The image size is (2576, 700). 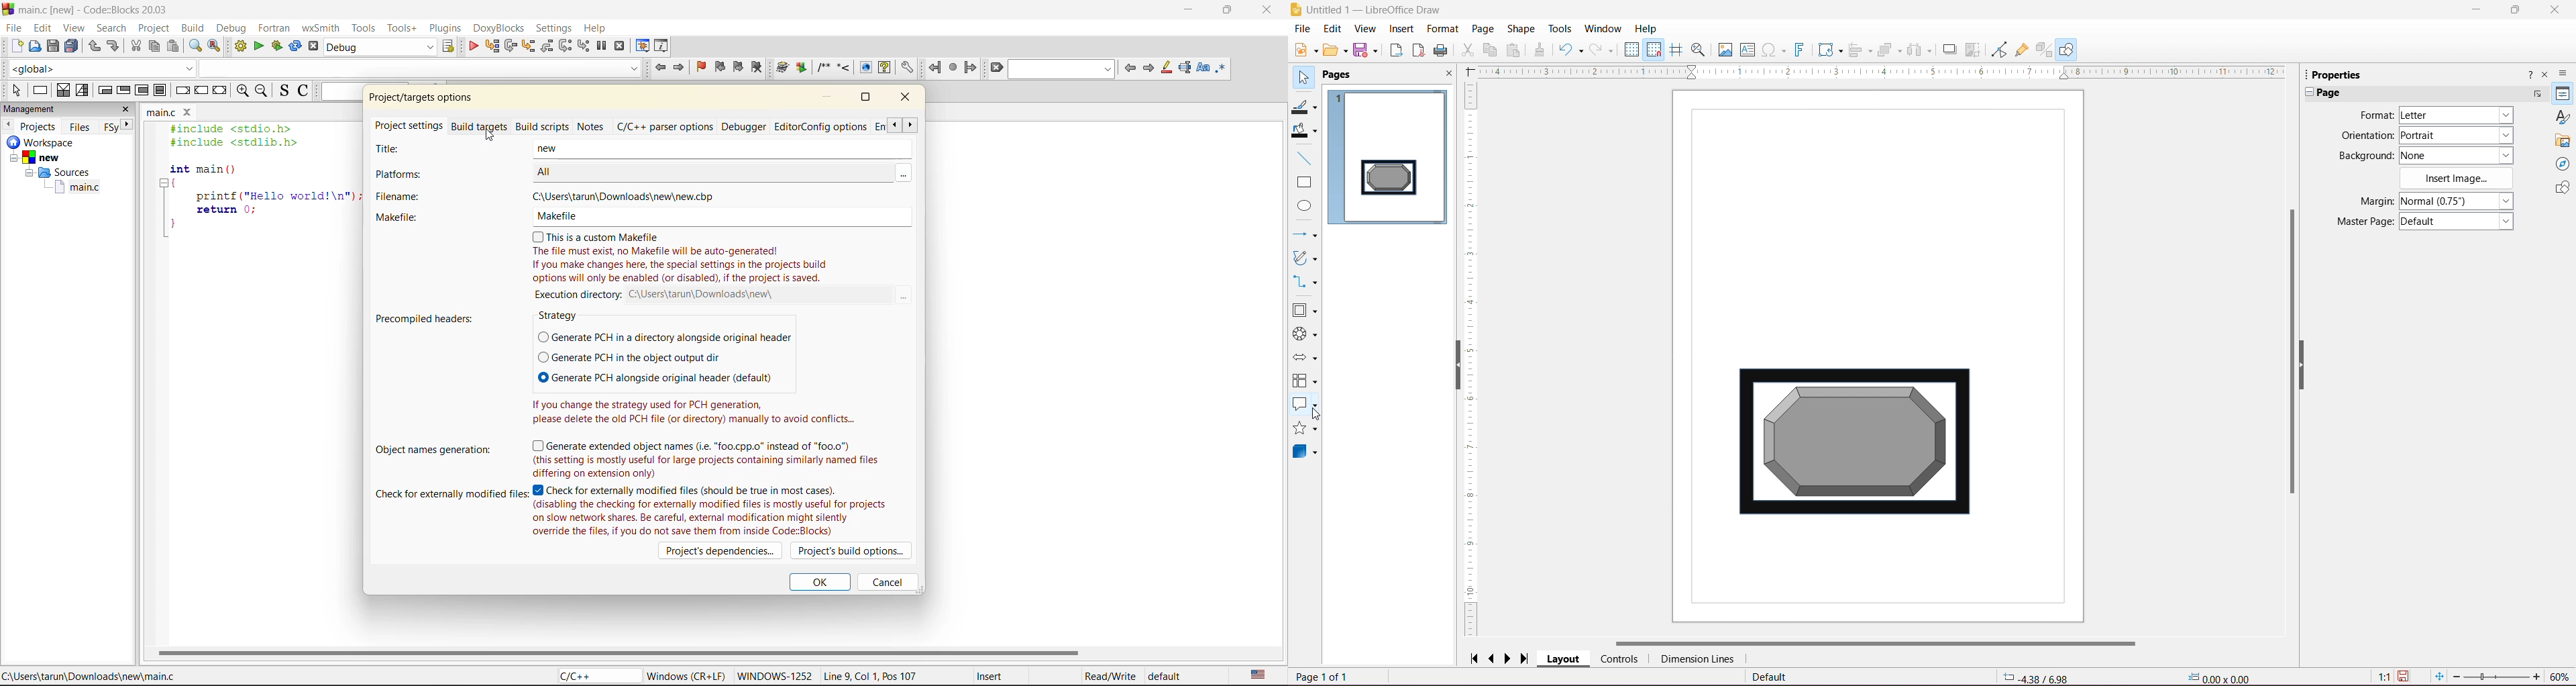 What do you see at coordinates (2517, 10) in the screenshot?
I see `Restore down` at bounding box center [2517, 10].